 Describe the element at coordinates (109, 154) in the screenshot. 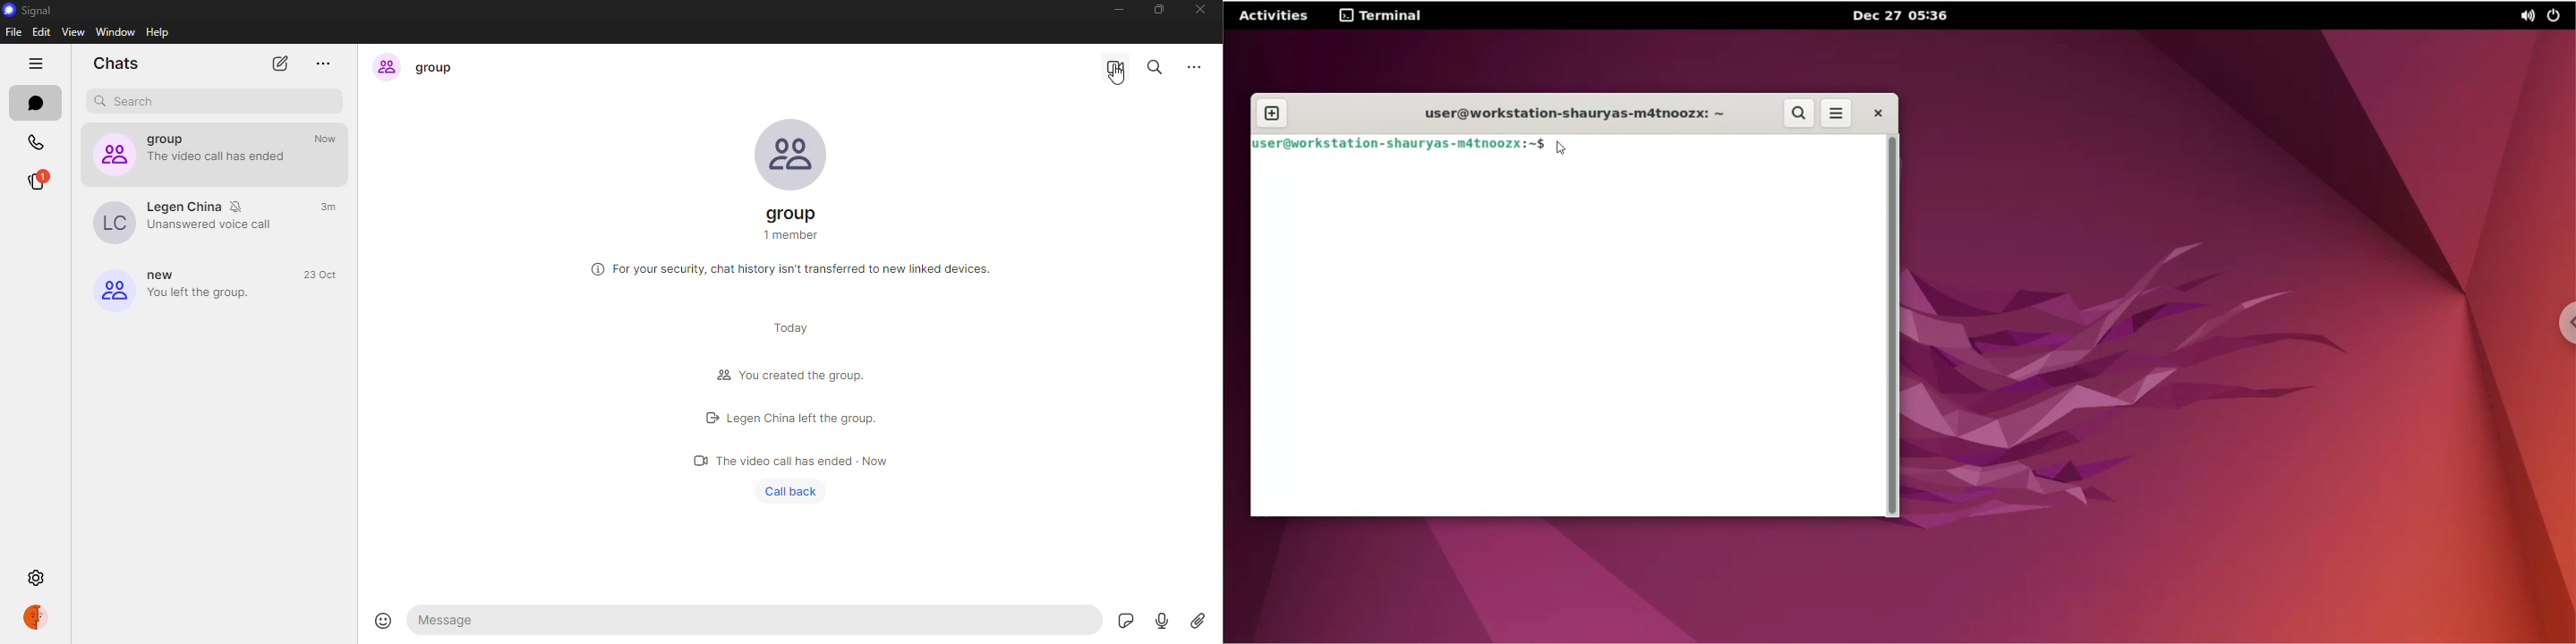

I see `group profile` at that location.